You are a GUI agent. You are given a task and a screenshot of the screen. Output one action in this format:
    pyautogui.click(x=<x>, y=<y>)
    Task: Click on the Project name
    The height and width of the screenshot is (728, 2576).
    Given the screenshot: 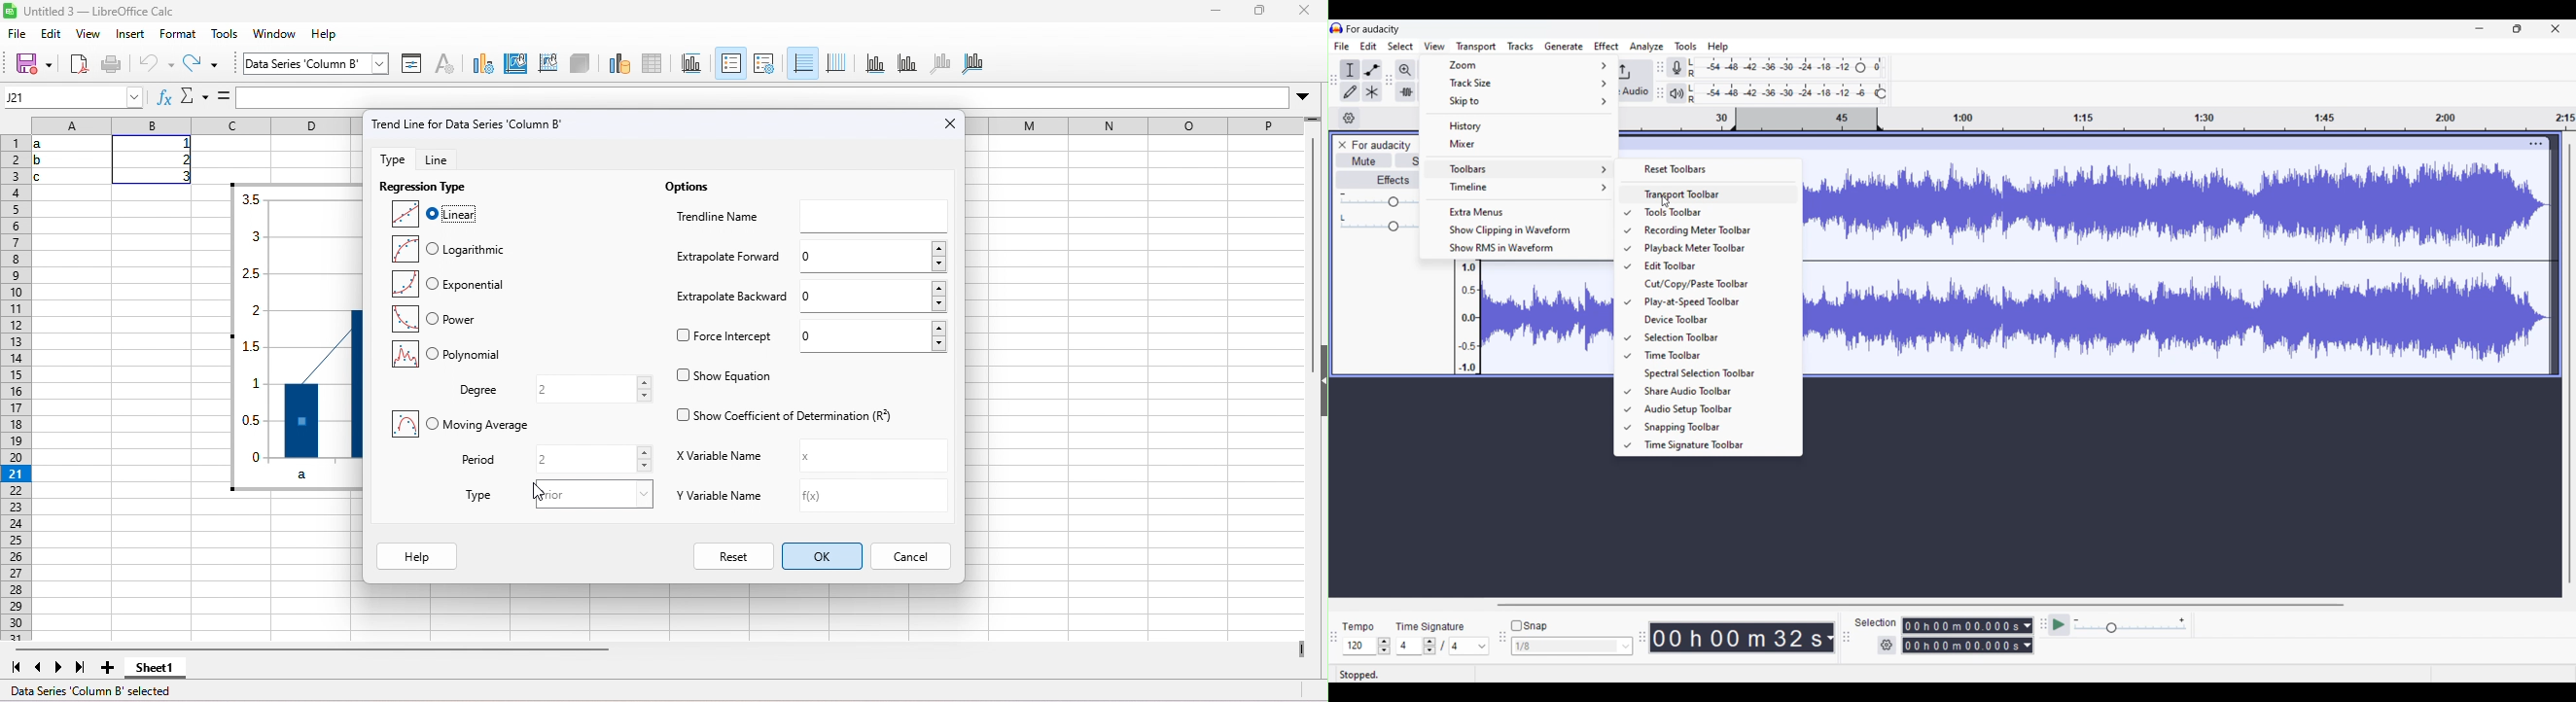 What is the action you would take?
    pyautogui.click(x=1381, y=145)
    